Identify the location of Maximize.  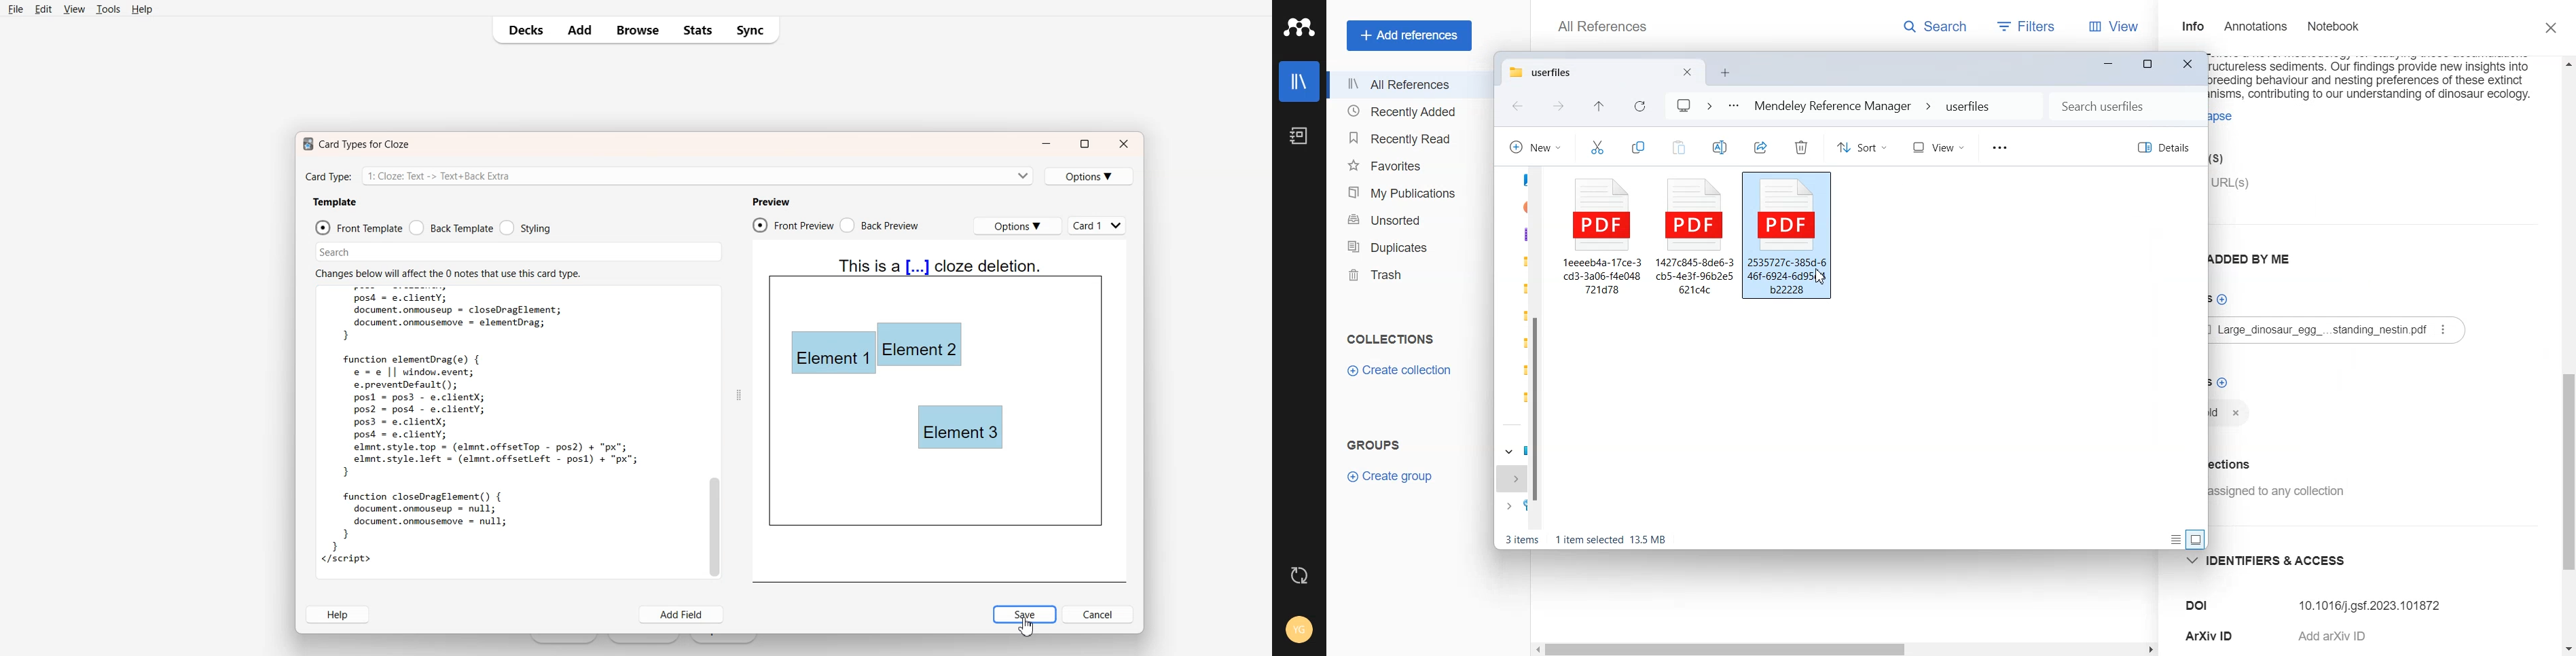
(1084, 144).